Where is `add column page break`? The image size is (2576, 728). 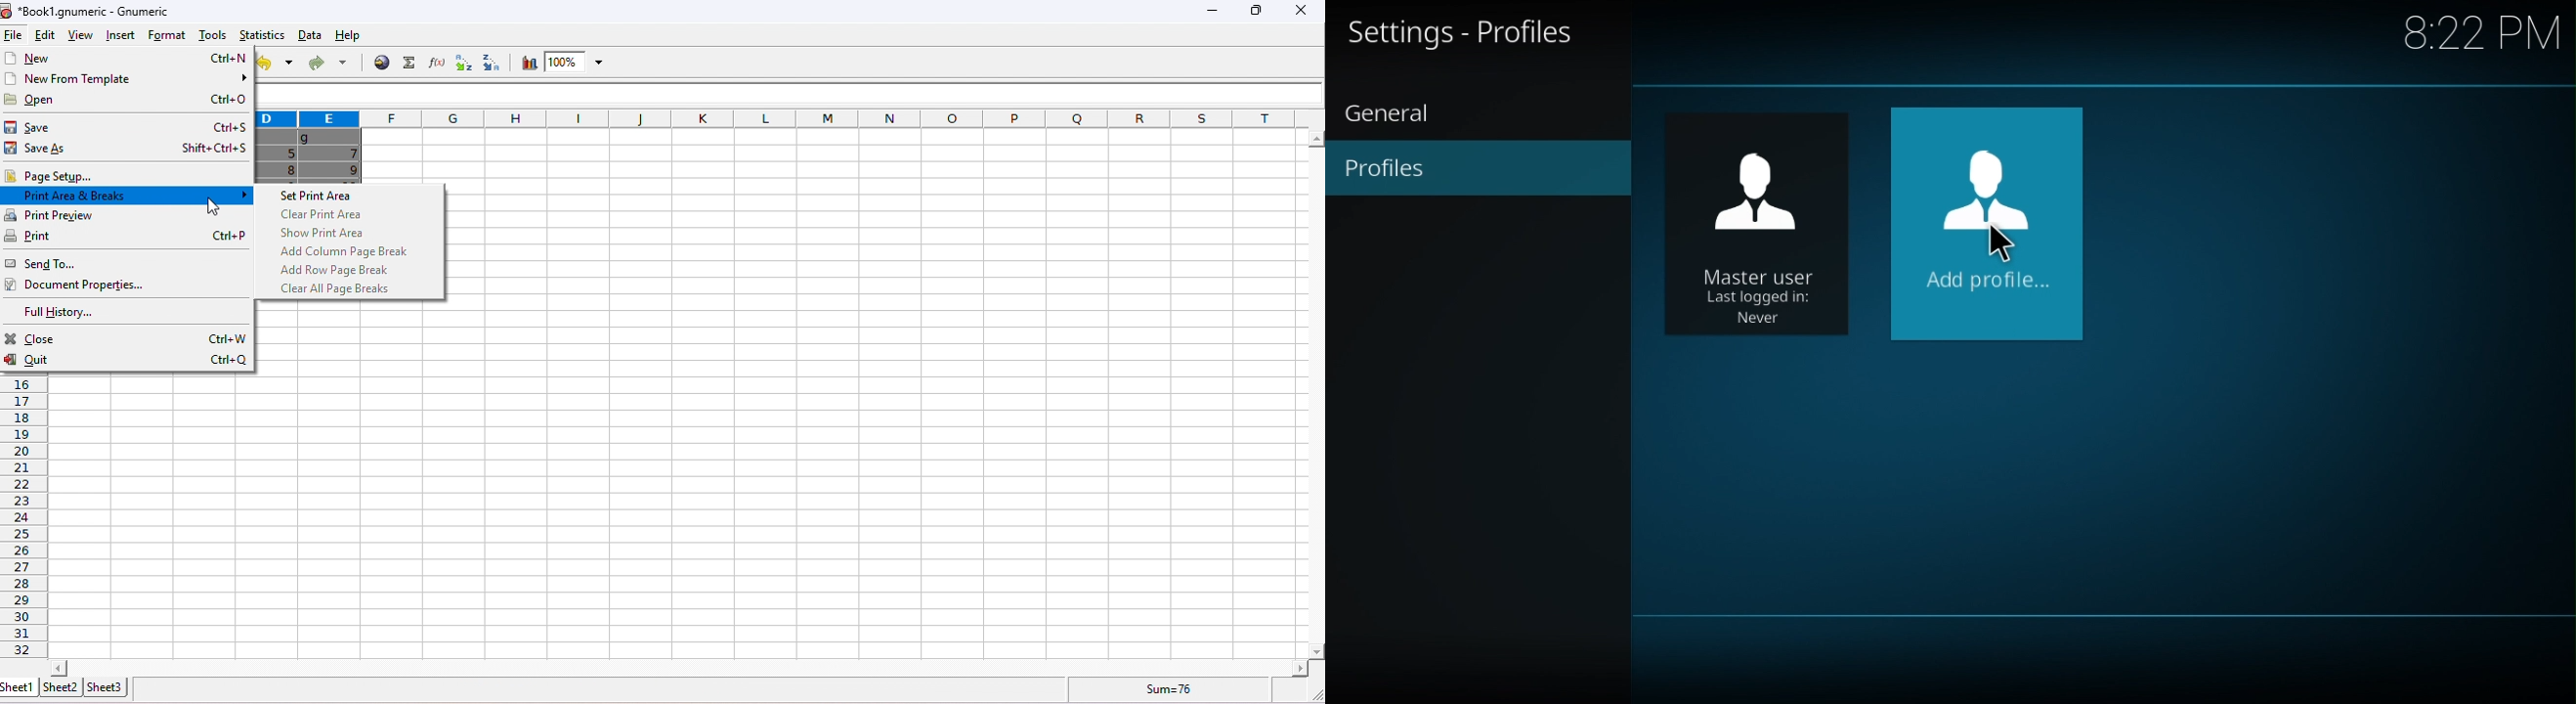
add column page break is located at coordinates (346, 252).